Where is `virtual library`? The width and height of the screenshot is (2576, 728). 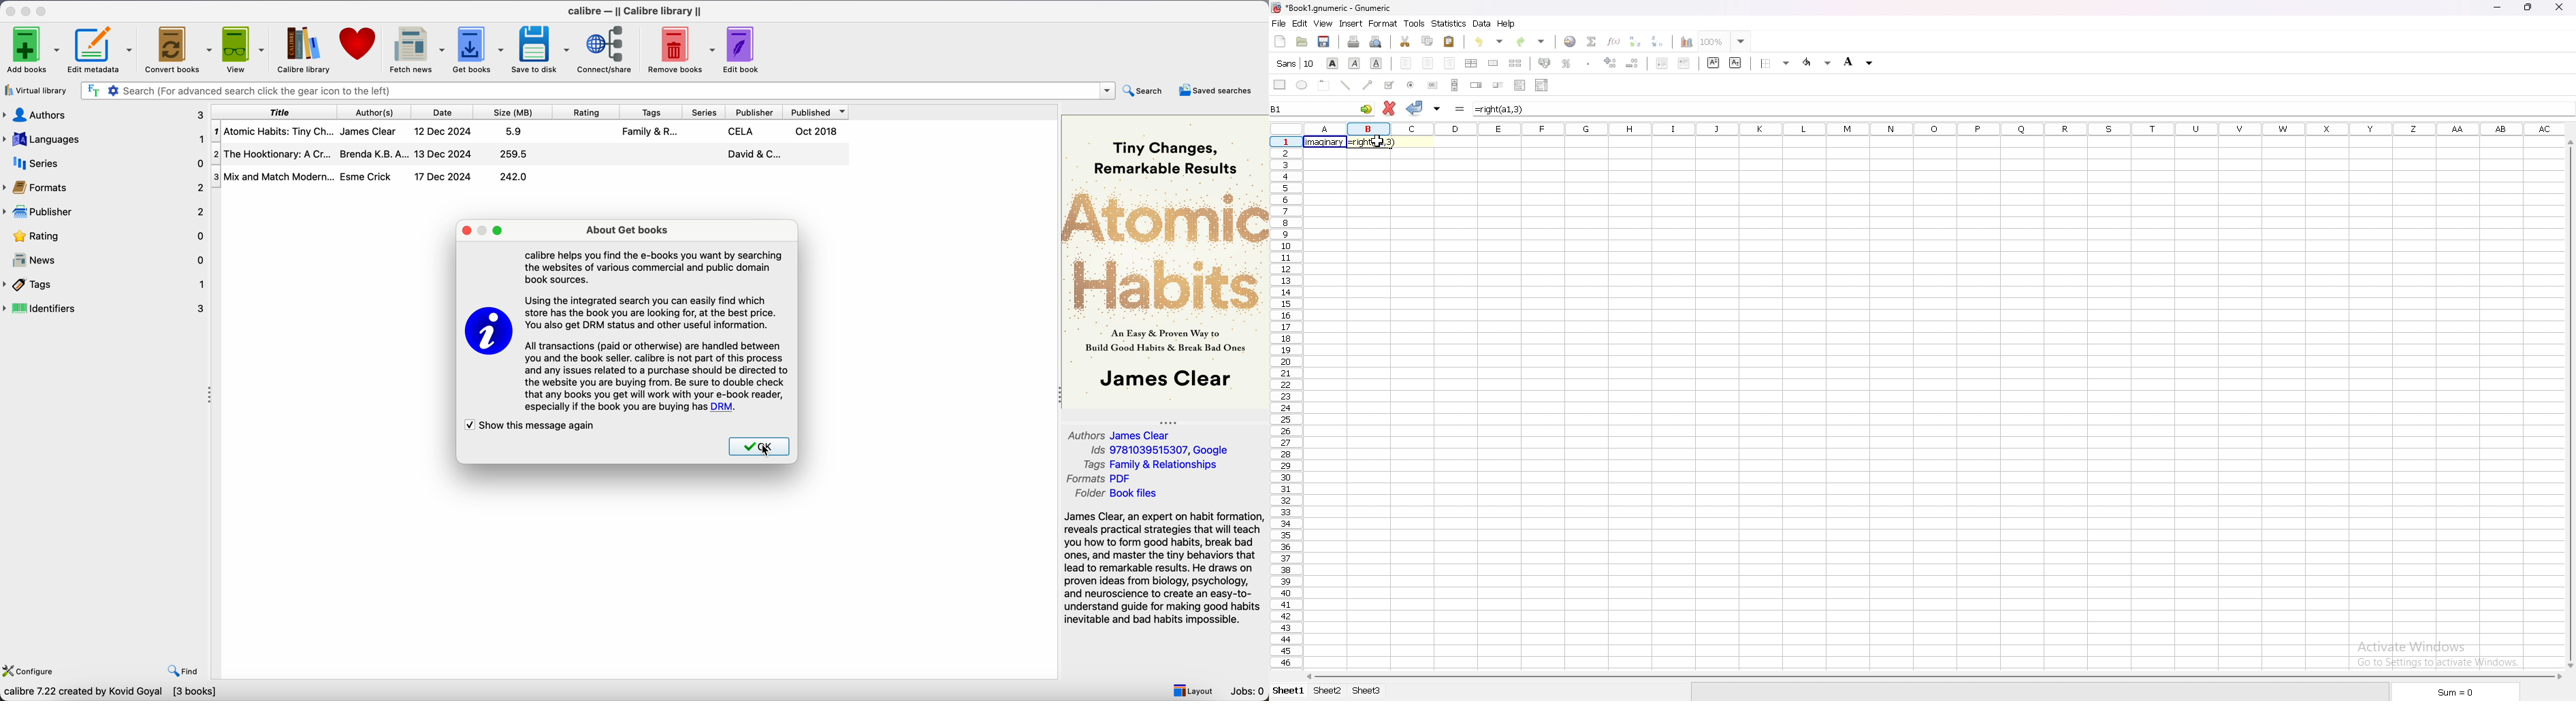 virtual library is located at coordinates (36, 91).